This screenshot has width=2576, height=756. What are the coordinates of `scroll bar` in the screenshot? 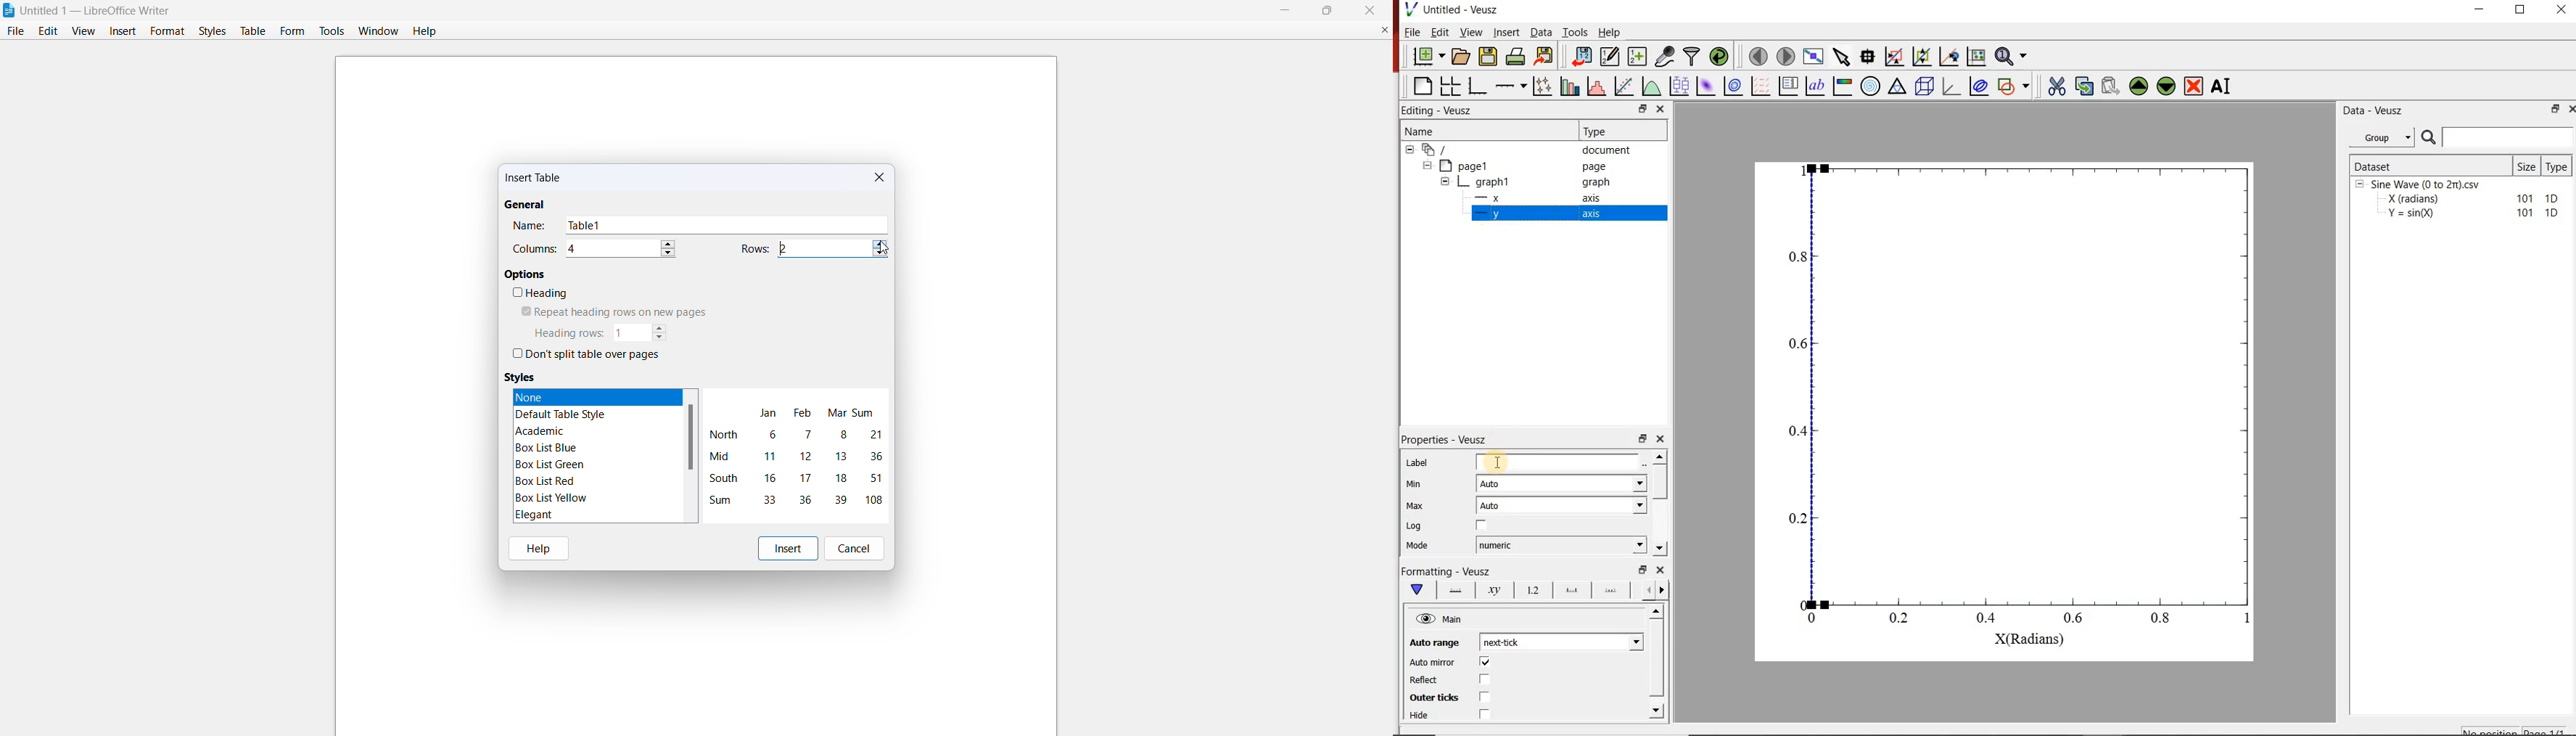 It's located at (691, 438).